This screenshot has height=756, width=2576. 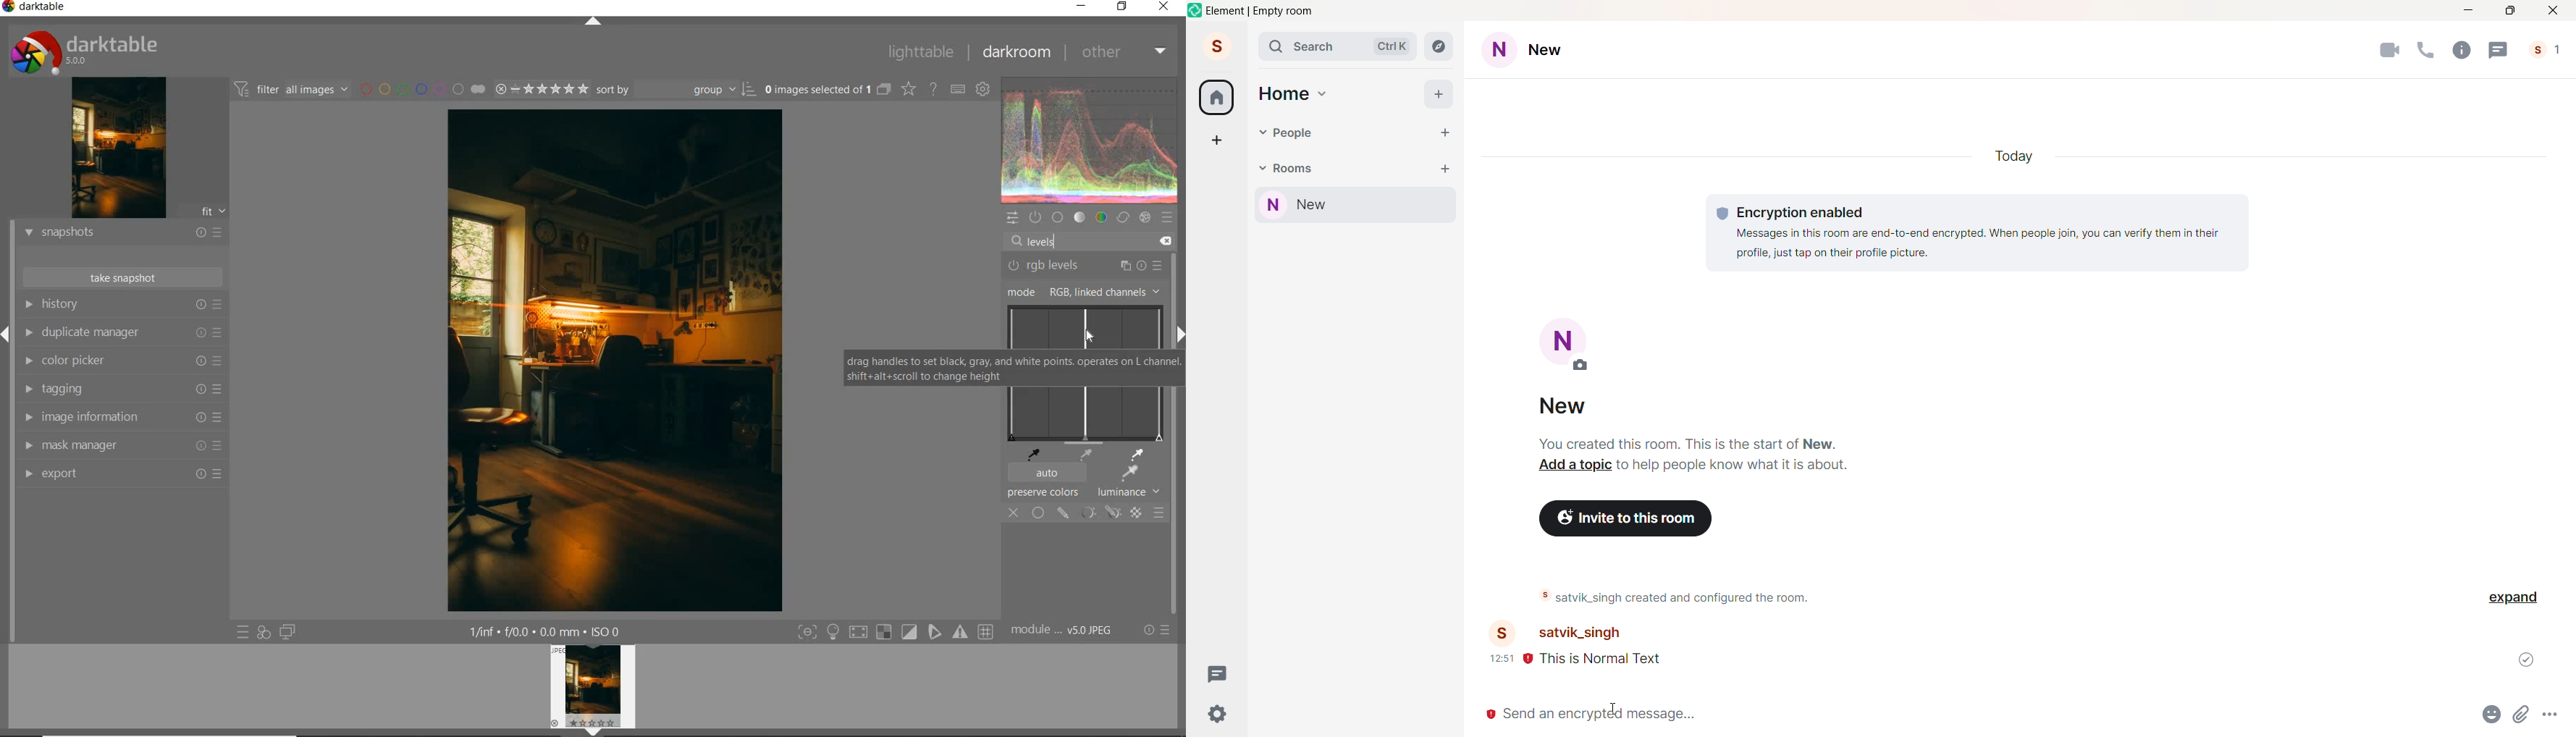 What do you see at coordinates (121, 417) in the screenshot?
I see `image information` at bounding box center [121, 417].